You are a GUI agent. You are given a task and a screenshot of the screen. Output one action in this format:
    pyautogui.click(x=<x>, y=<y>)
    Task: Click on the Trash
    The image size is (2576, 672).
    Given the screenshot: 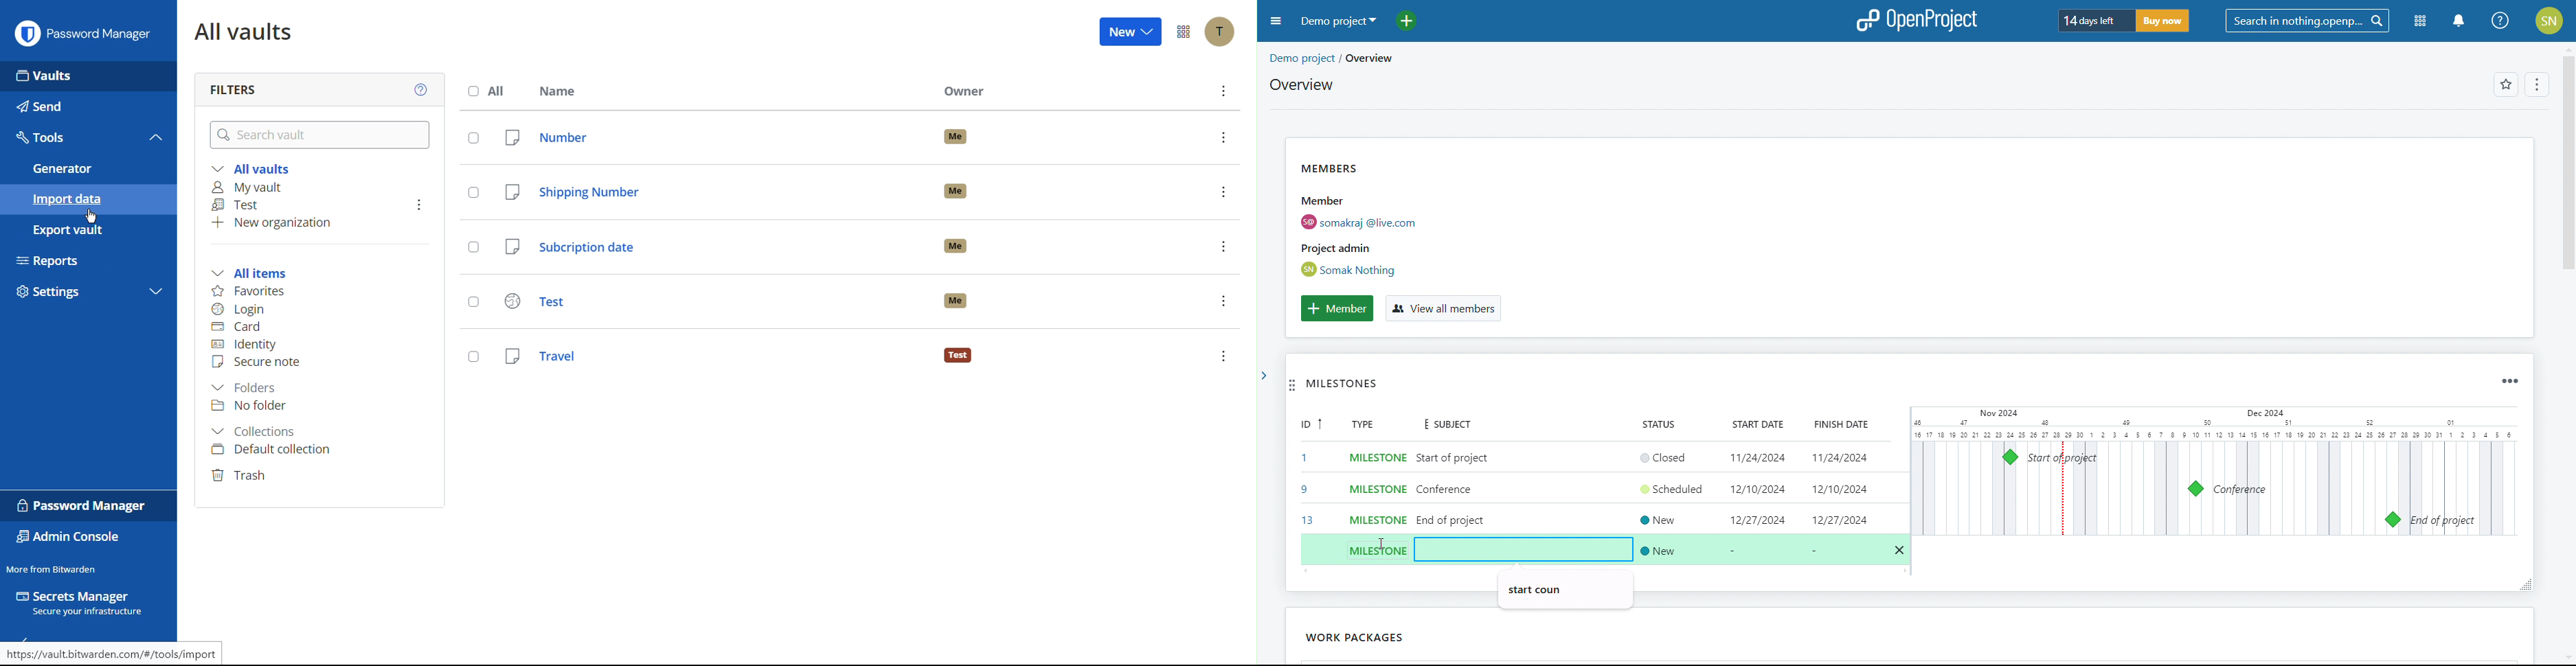 What is the action you would take?
    pyautogui.click(x=243, y=476)
    